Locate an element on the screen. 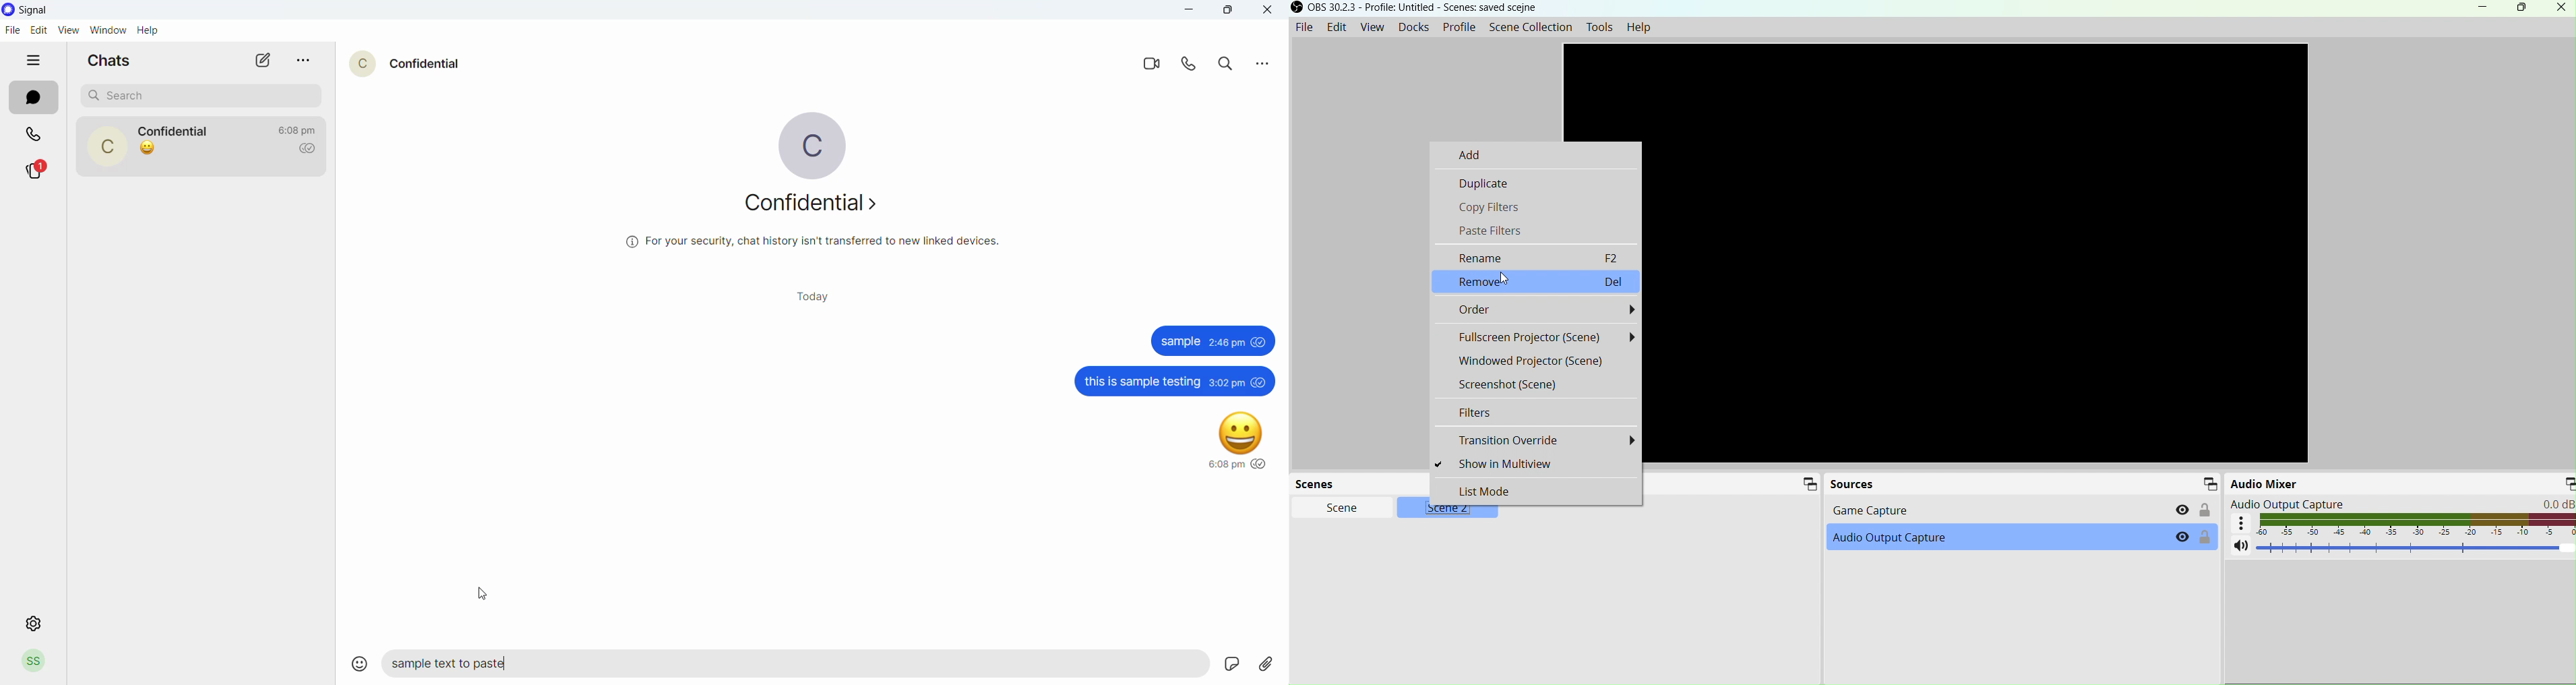 This screenshot has height=700, width=2576. Scenes is located at coordinates (1319, 483).